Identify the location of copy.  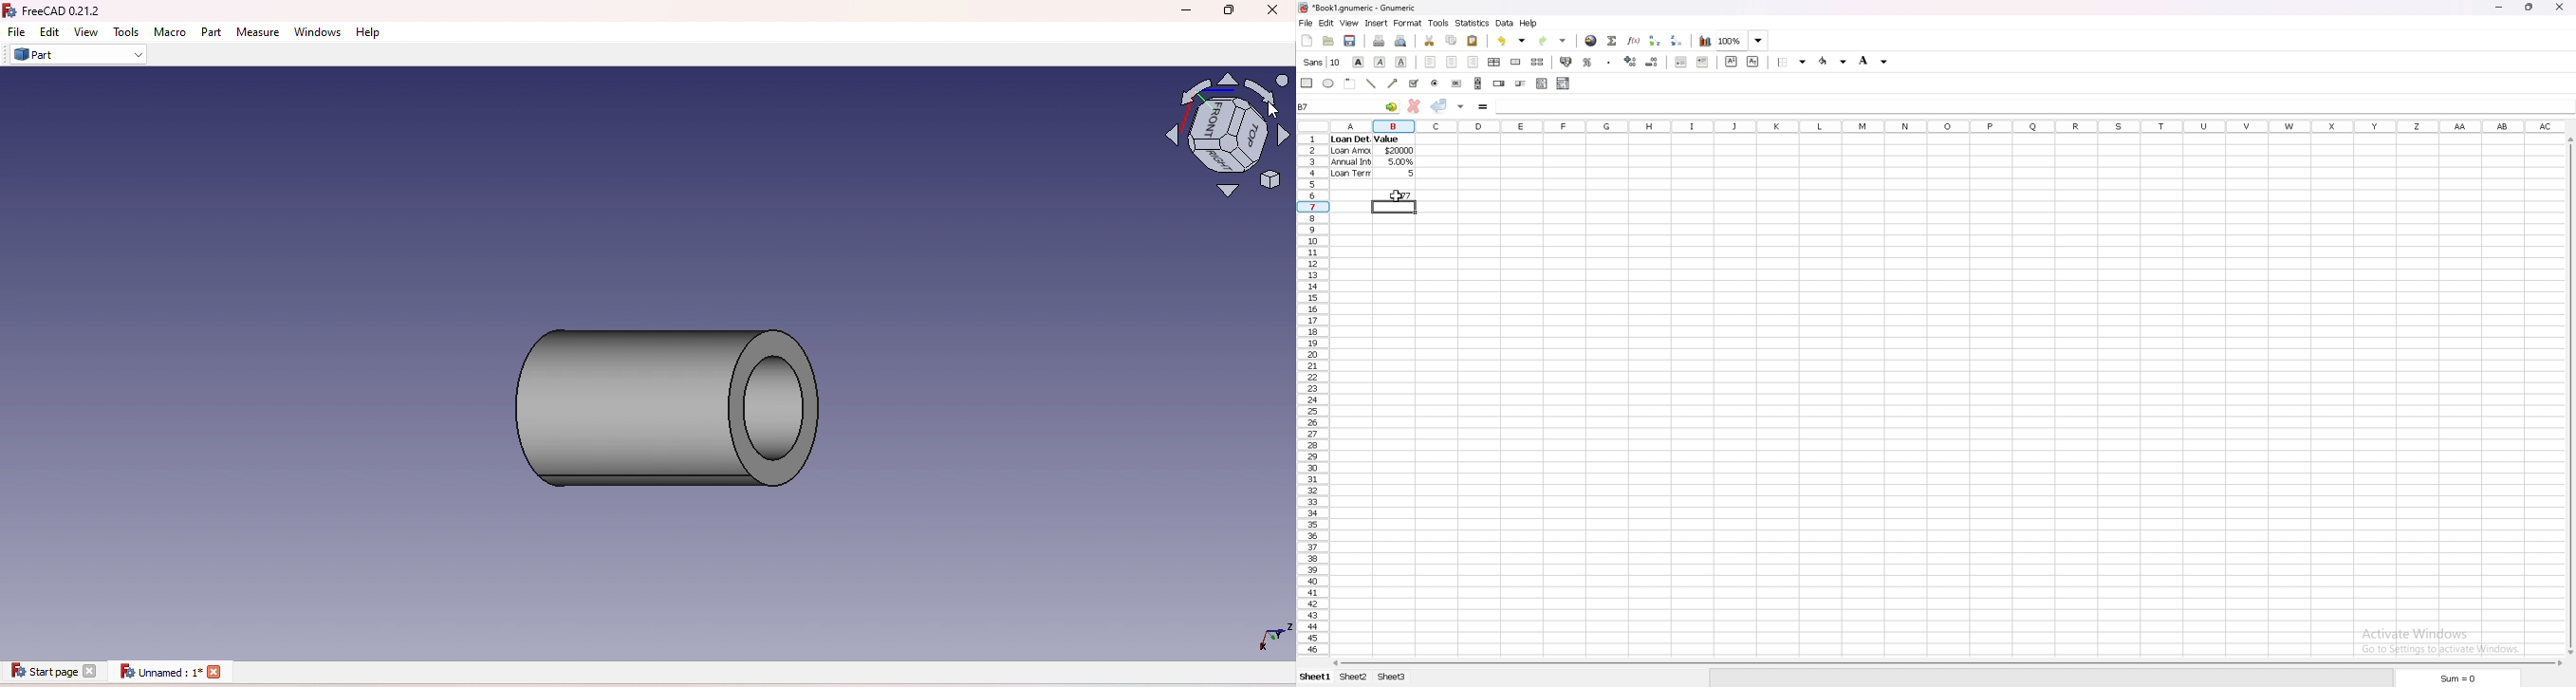
(1451, 41).